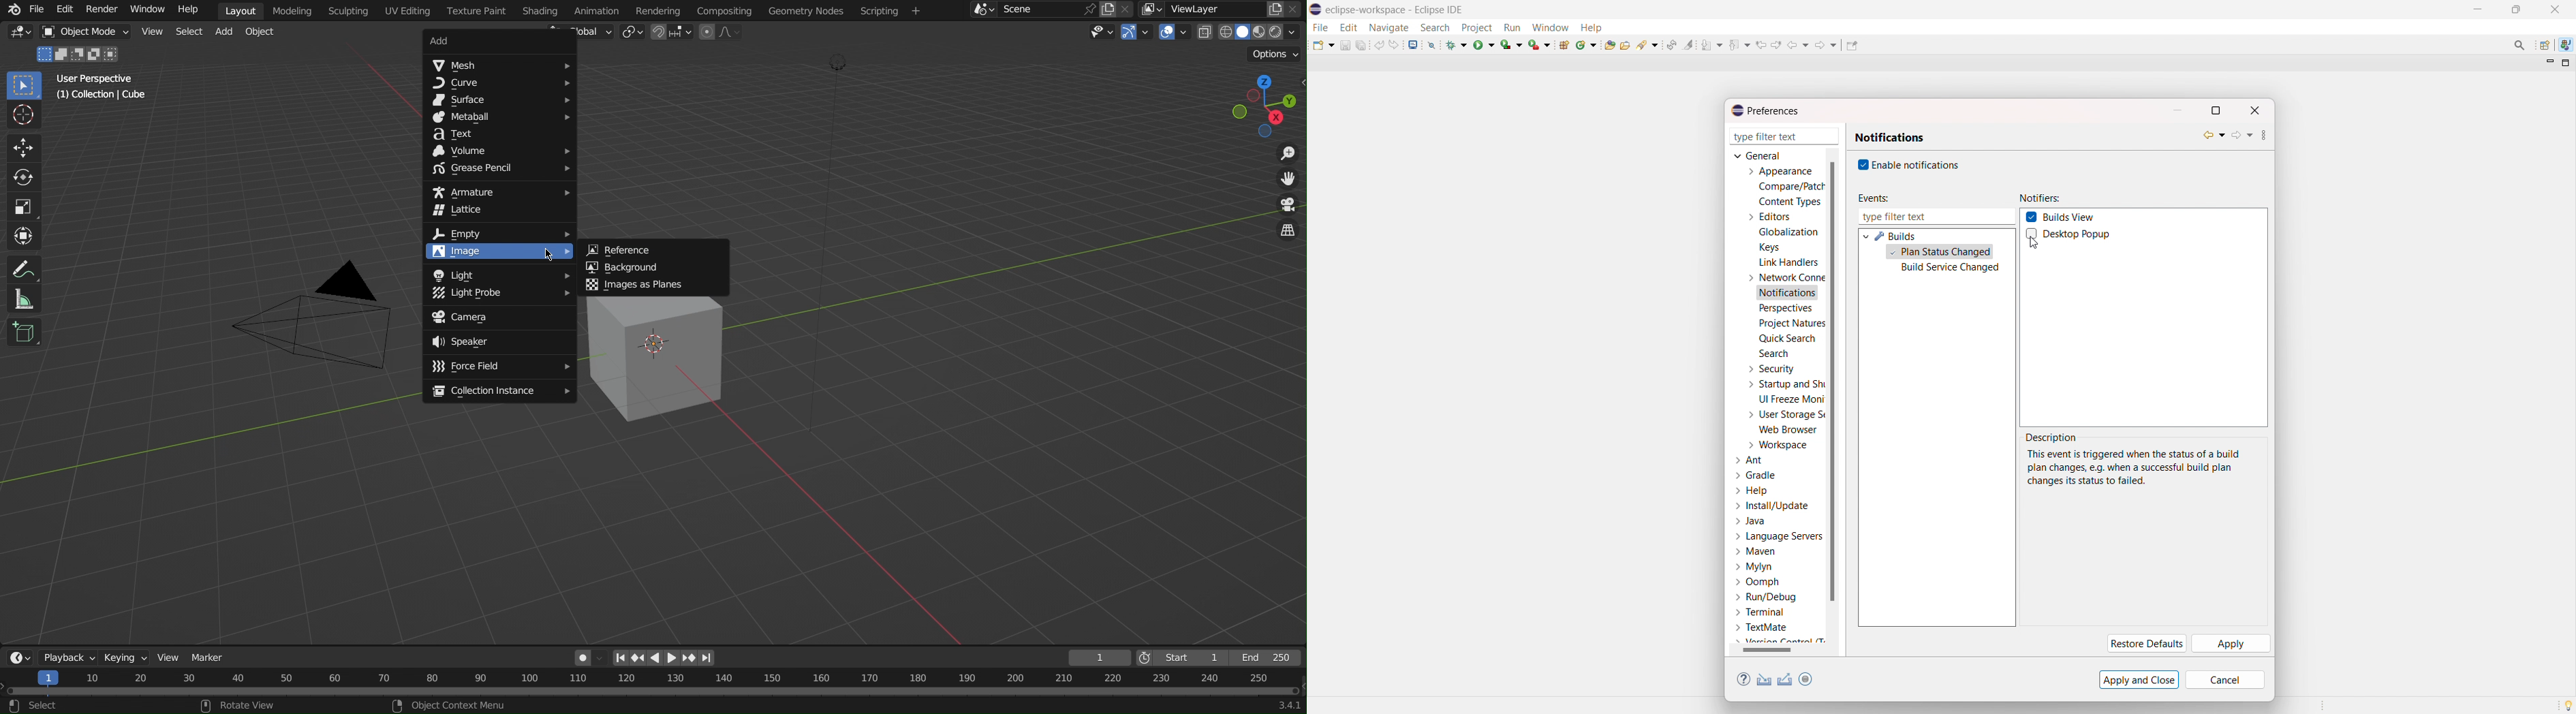  I want to click on Playback , so click(65, 655).